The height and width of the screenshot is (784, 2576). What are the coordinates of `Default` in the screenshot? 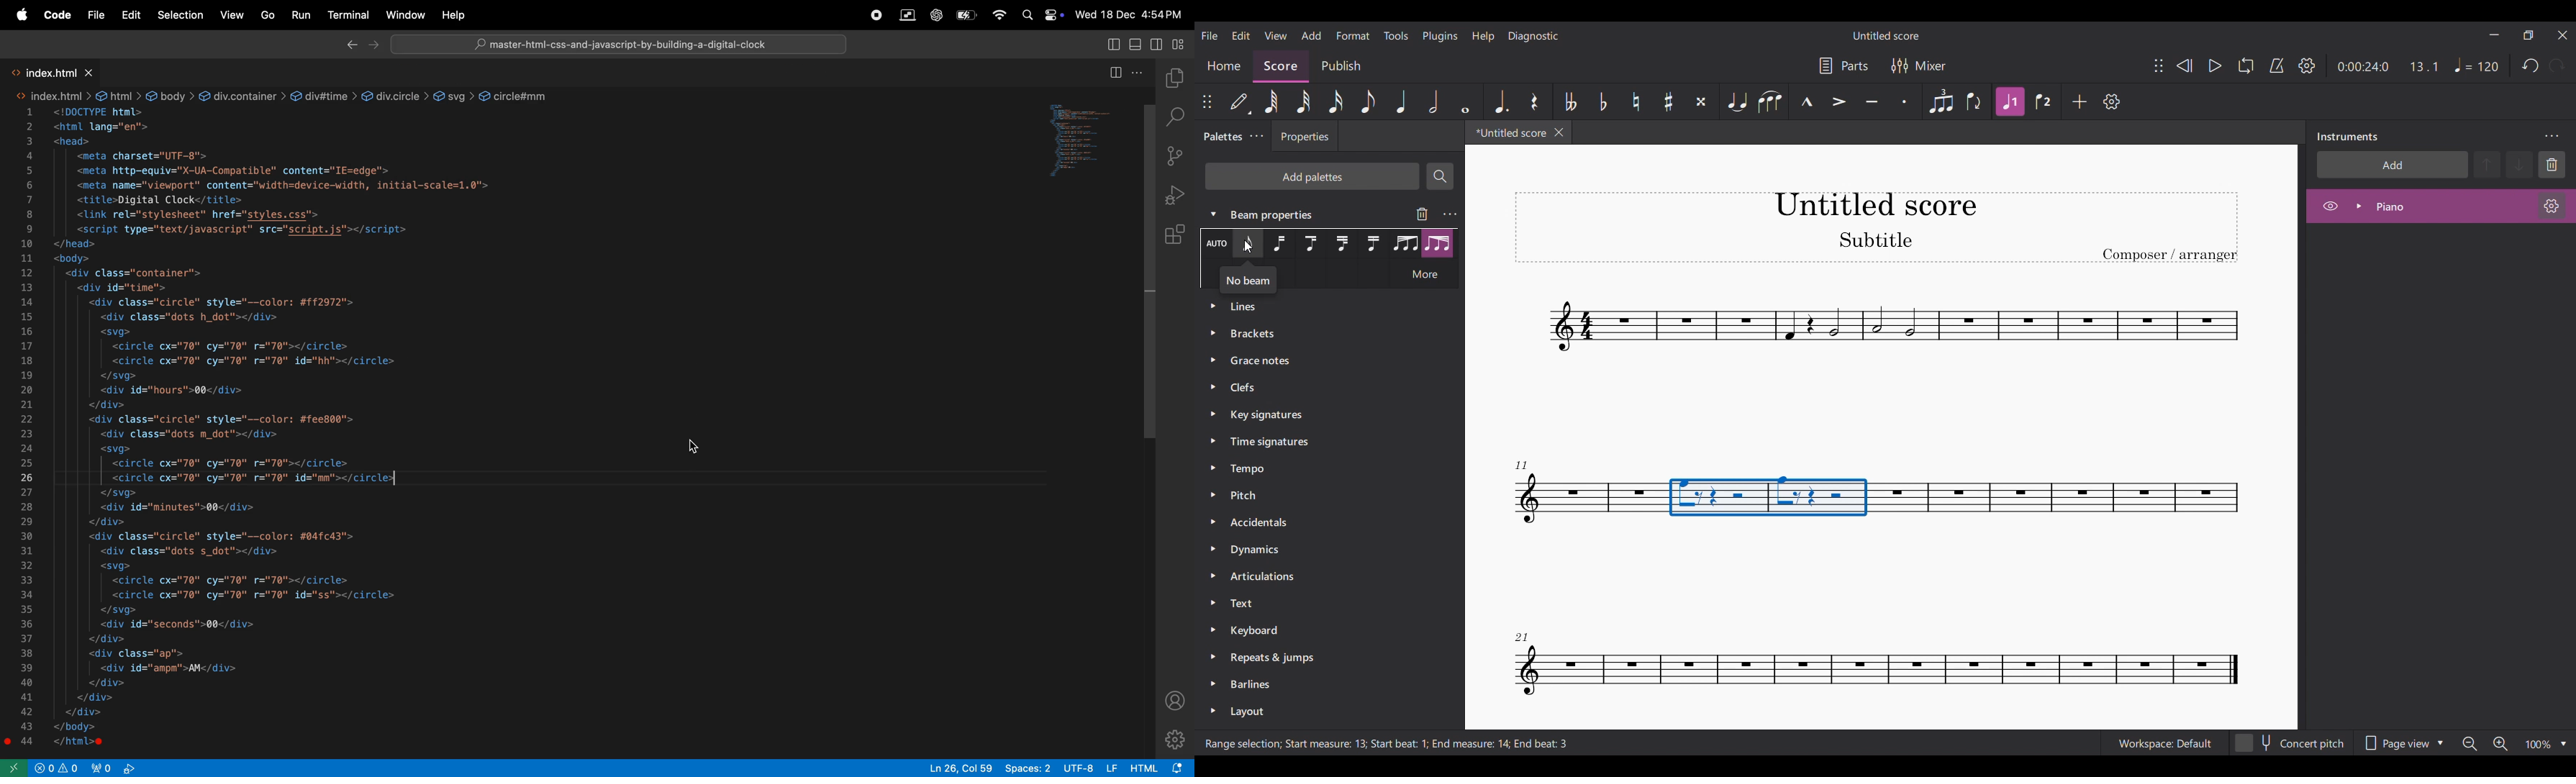 It's located at (1241, 101).